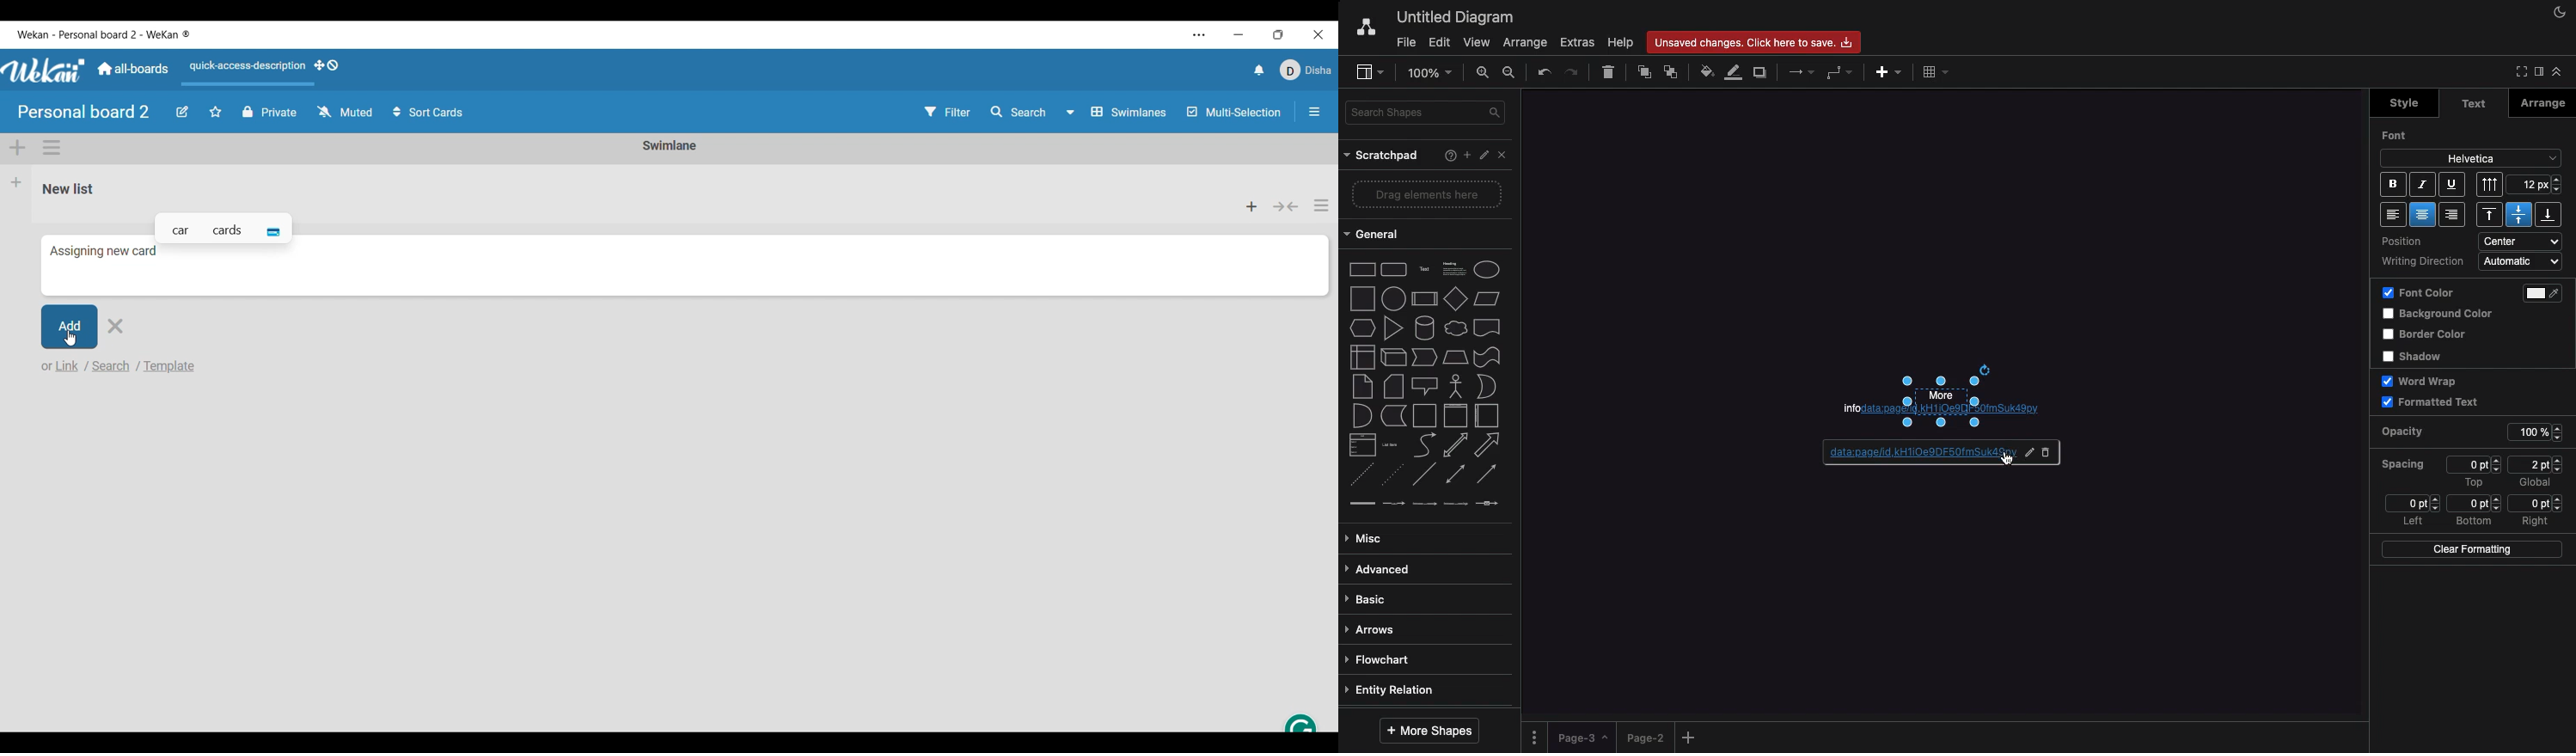 Image resolution: width=2576 pixels, height=756 pixels. I want to click on Bottom, so click(2548, 214).